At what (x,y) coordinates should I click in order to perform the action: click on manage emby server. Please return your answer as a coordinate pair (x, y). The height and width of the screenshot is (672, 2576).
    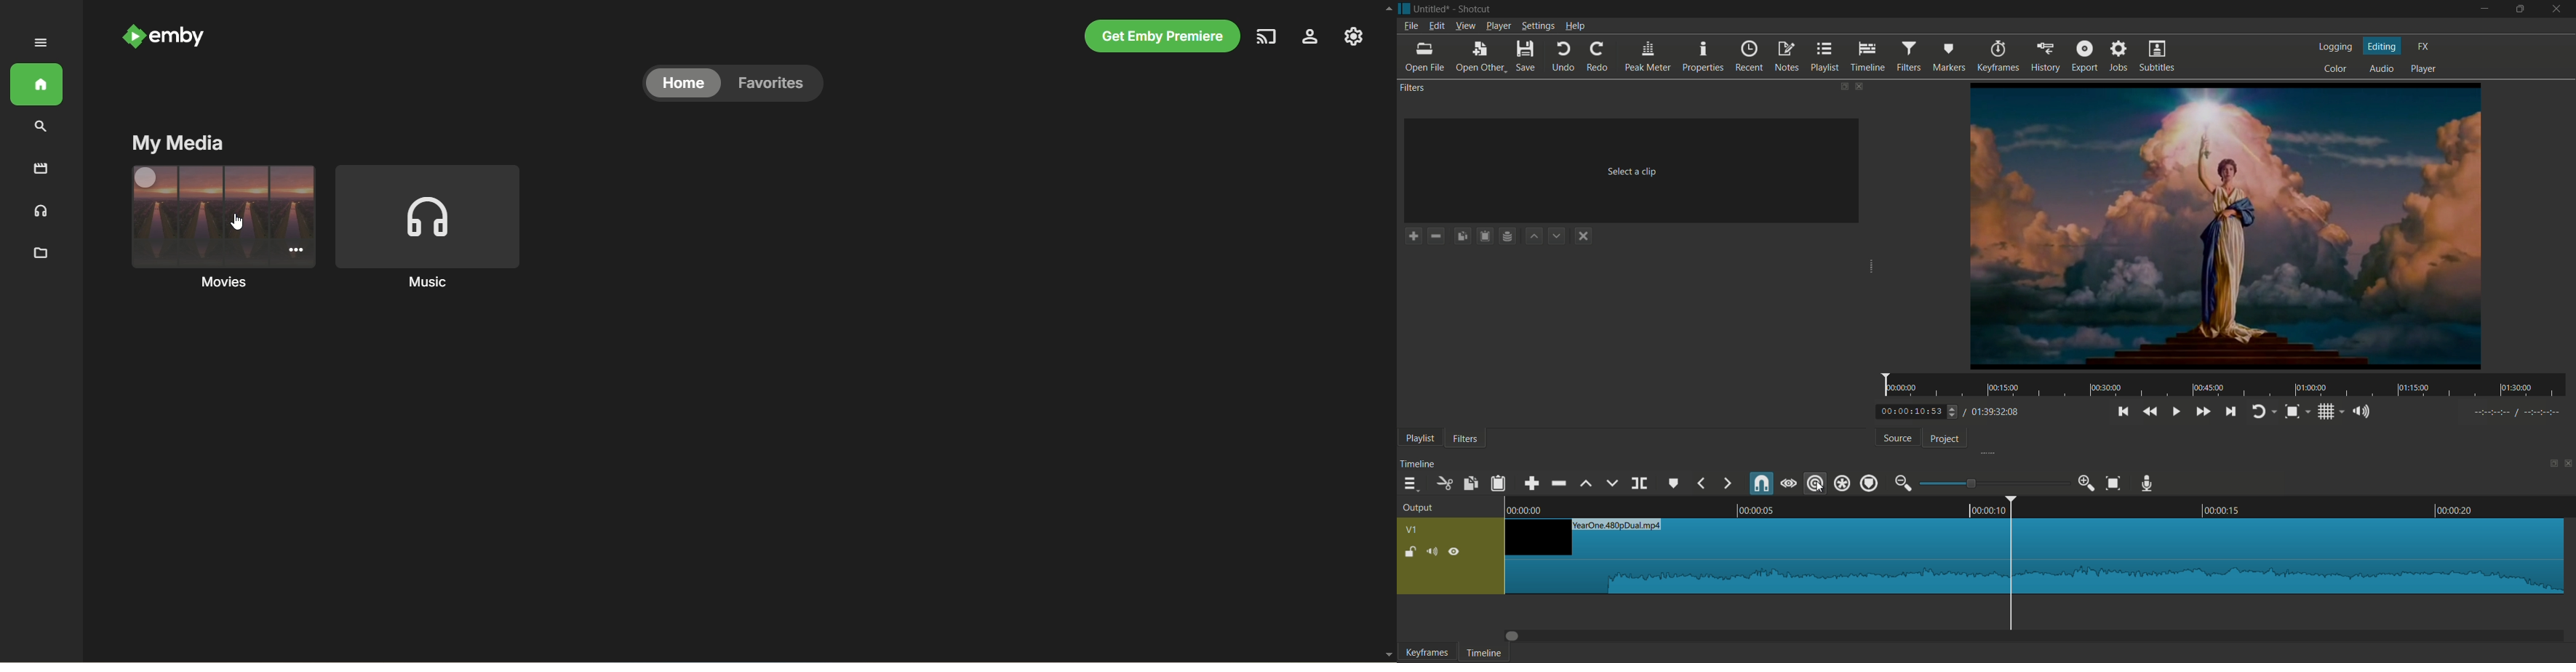
    Looking at the image, I should click on (1355, 39).